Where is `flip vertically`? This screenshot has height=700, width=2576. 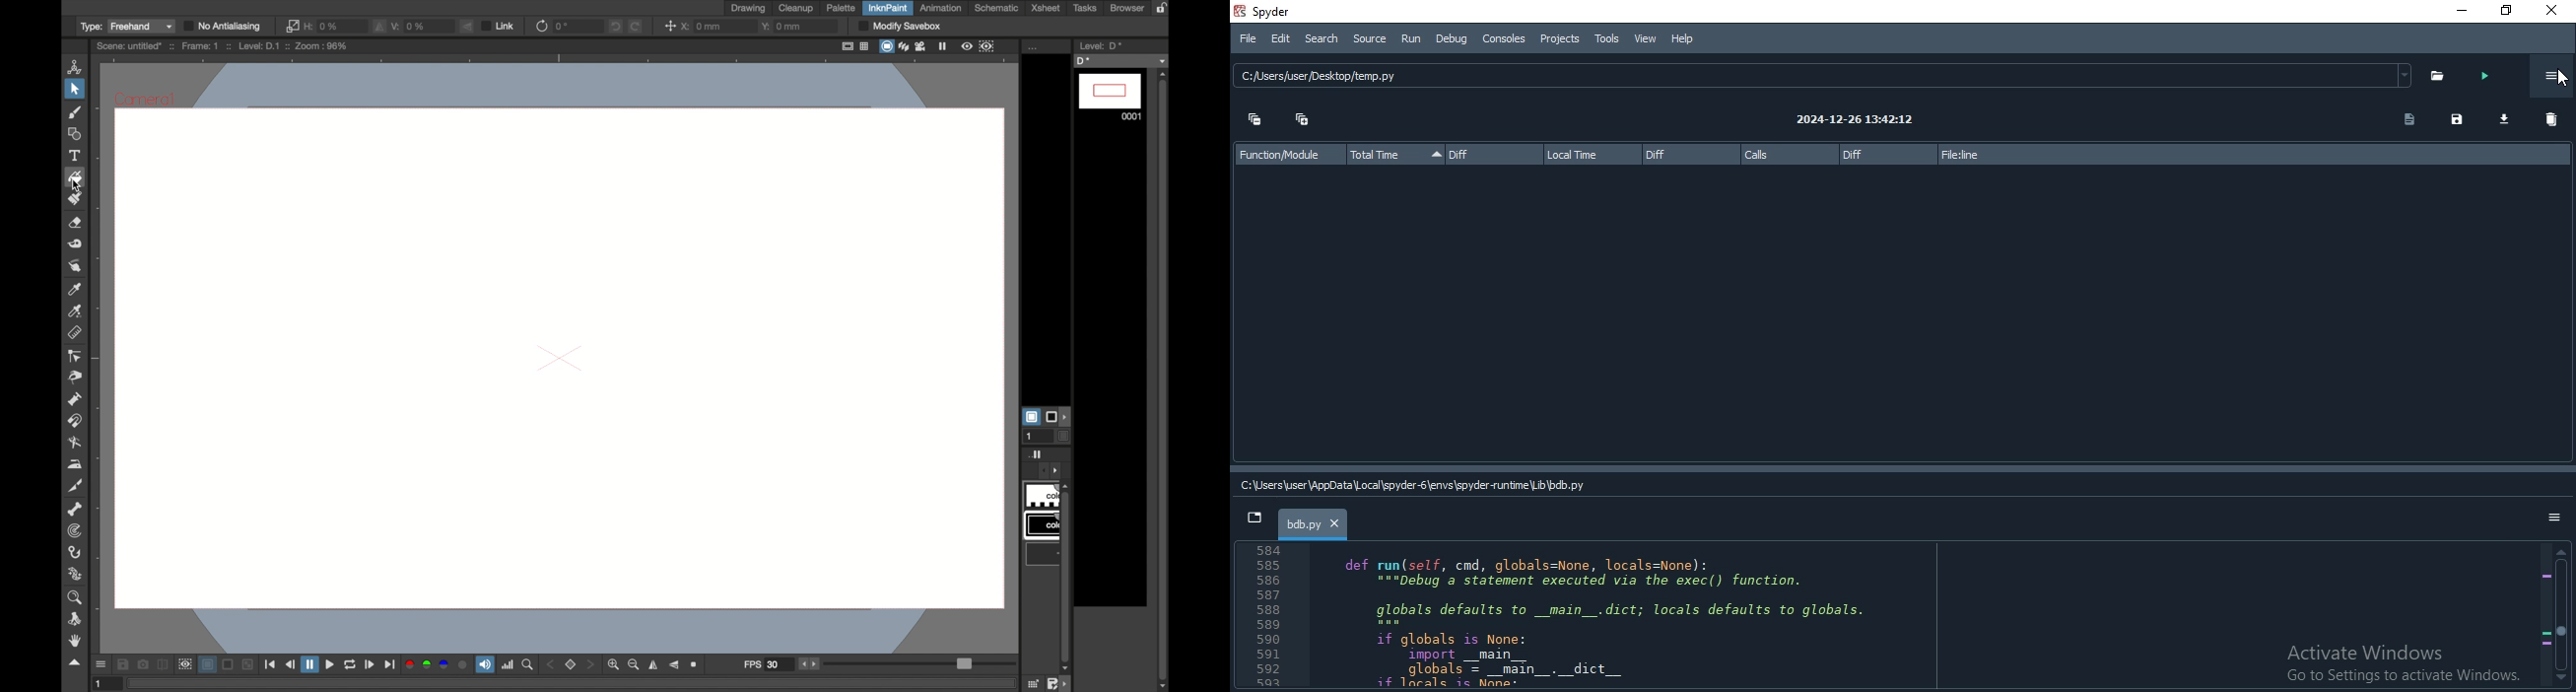 flip vertically is located at coordinates (378, 26).